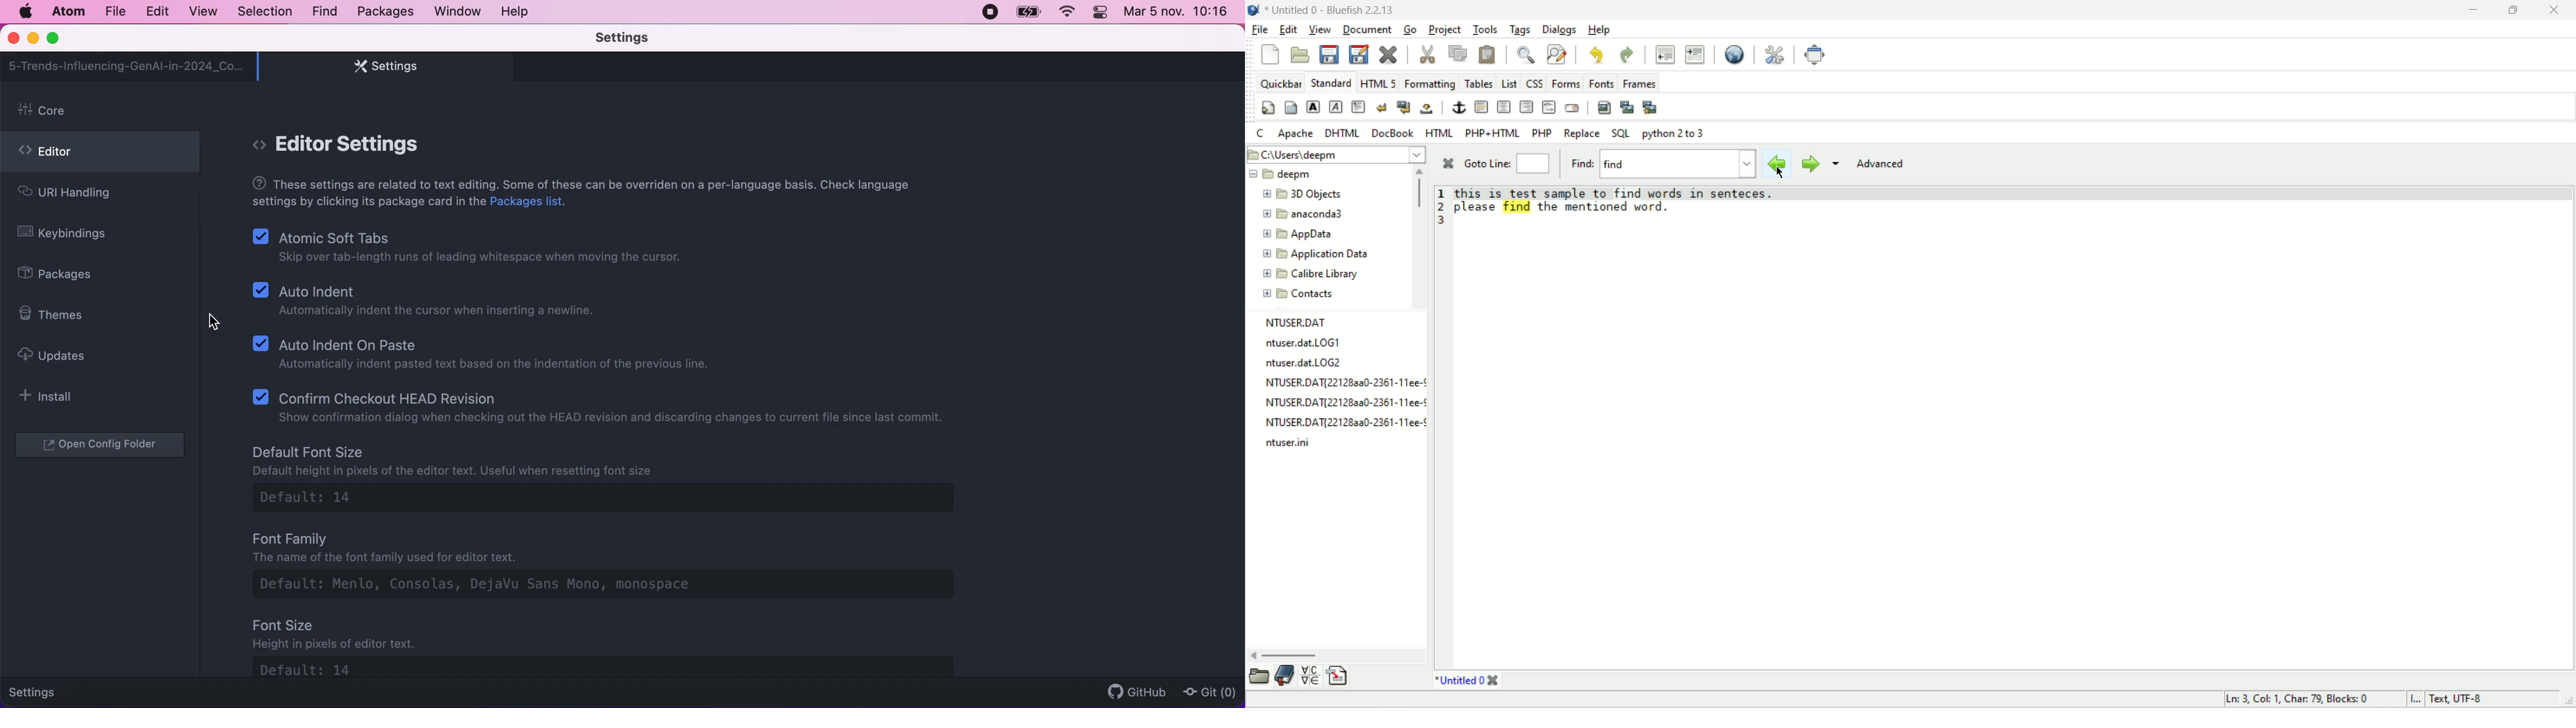  Describe the element at coordinates (1511, 83) in the screenshot. I see `list` at that location.